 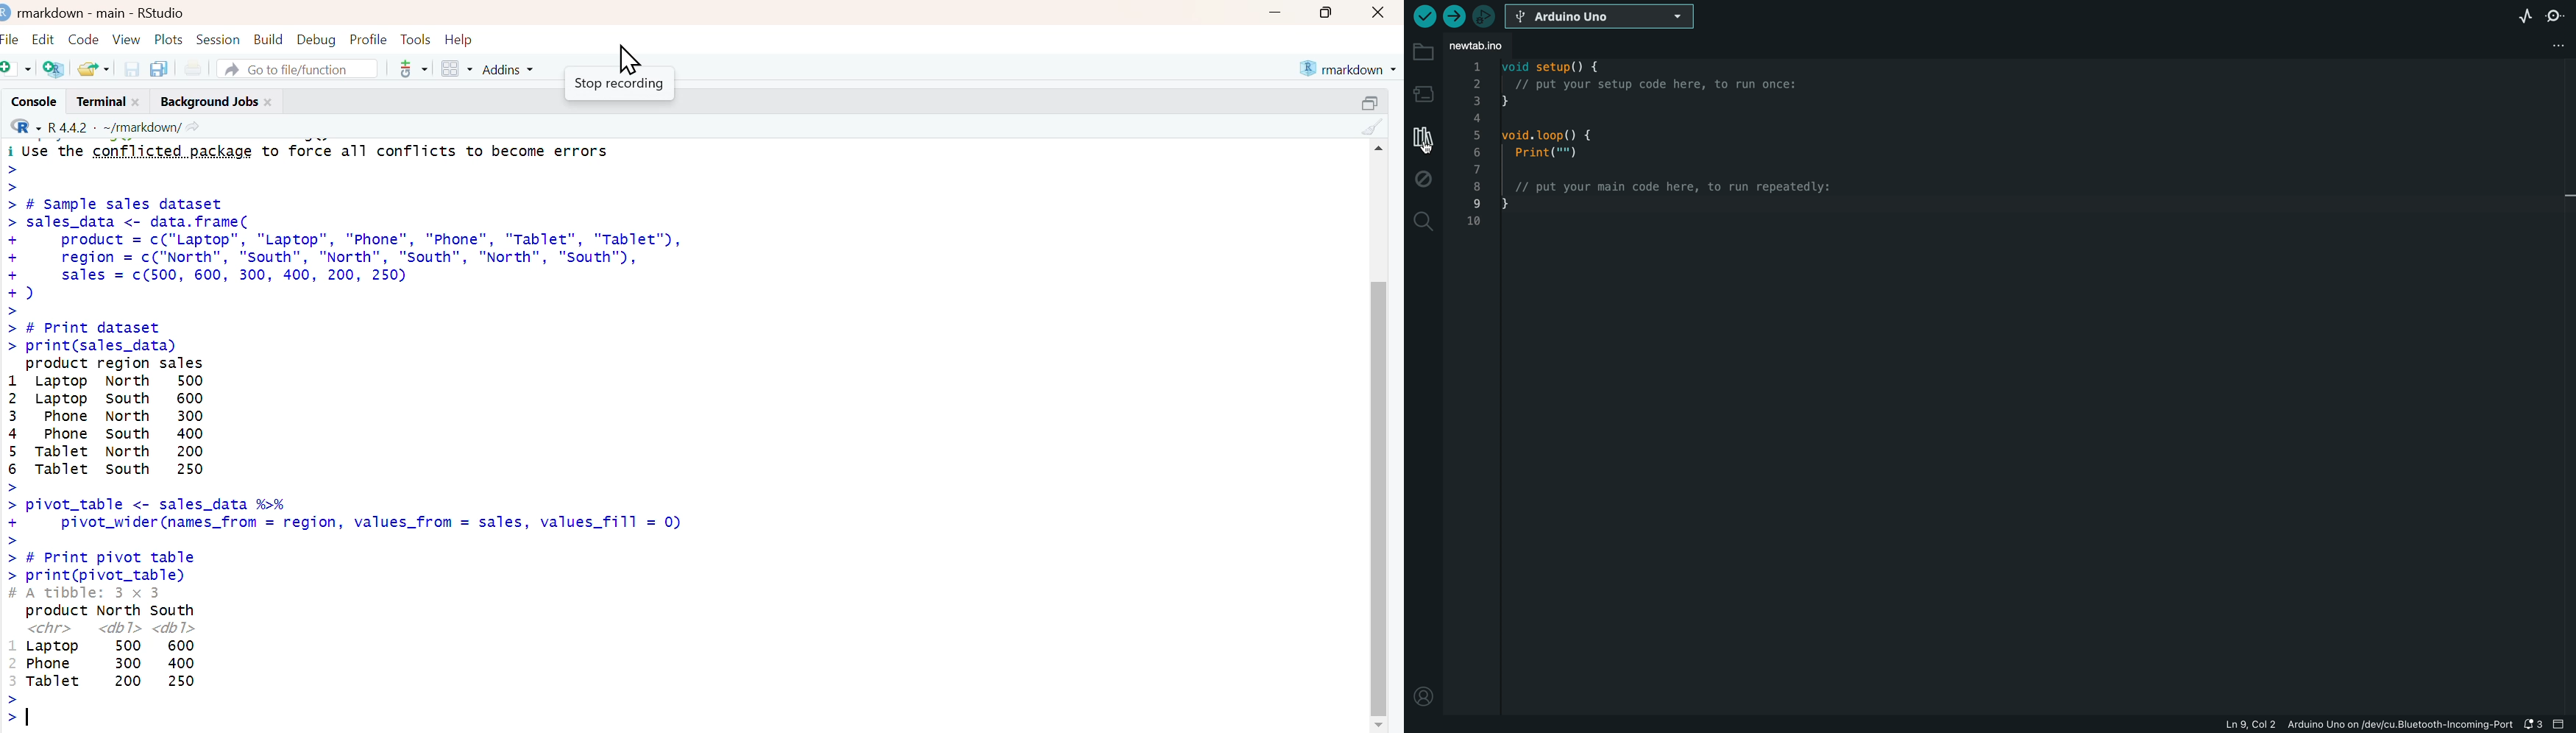 I want to click on File, so click(x=12, y=37).